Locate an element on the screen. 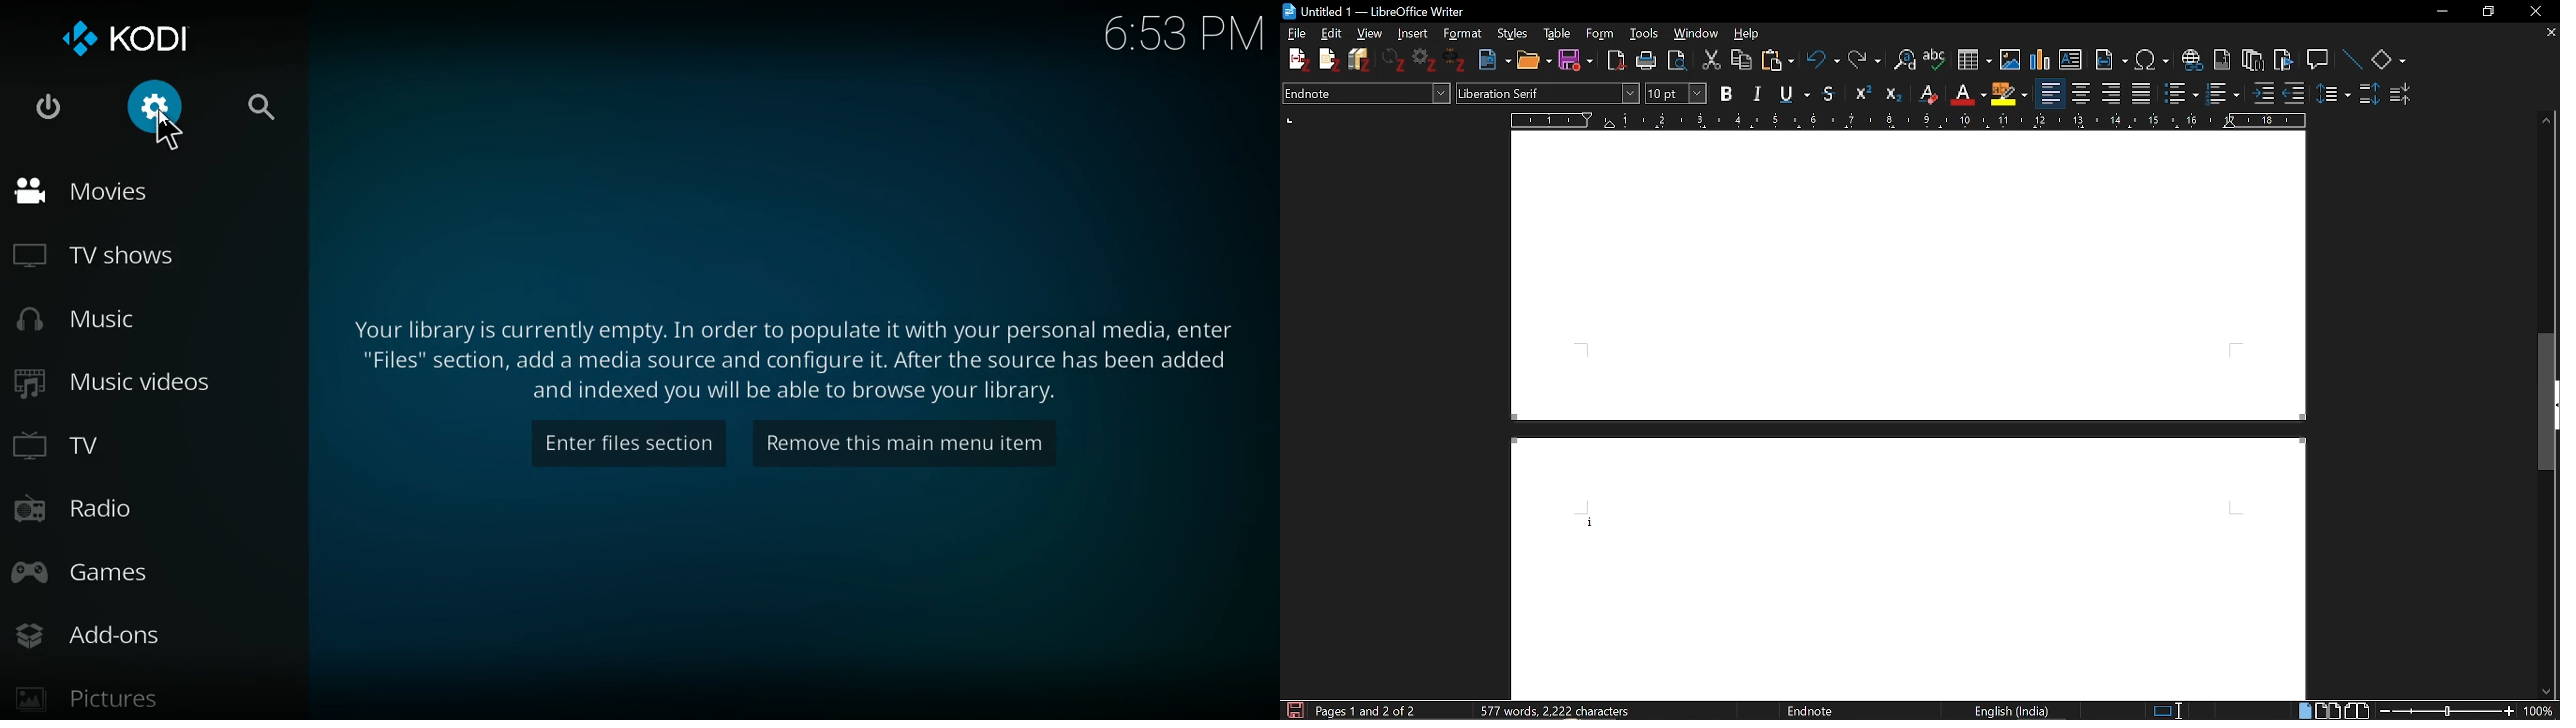 The width and height of the screenshot is (2576, 728). tv is located at coordinates (117, 448).